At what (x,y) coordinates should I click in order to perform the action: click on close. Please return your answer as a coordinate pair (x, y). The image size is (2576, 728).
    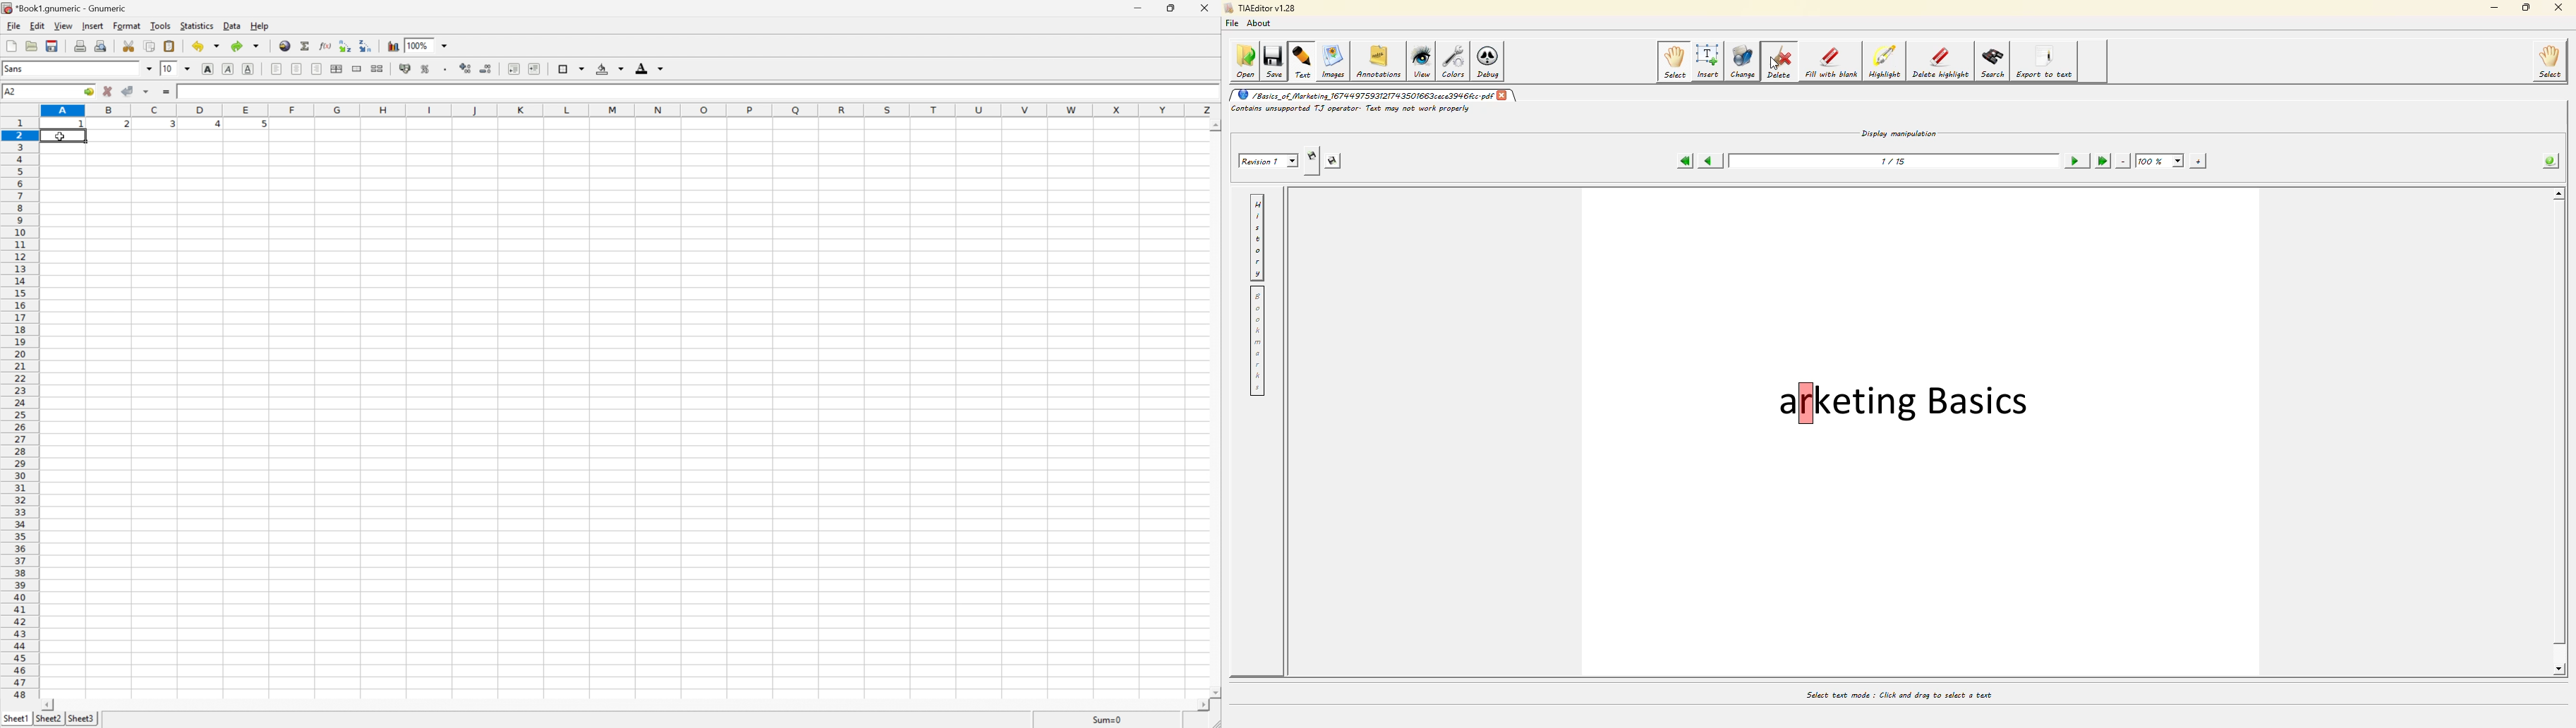
    Looking at the image, I should click on (2555, 9).